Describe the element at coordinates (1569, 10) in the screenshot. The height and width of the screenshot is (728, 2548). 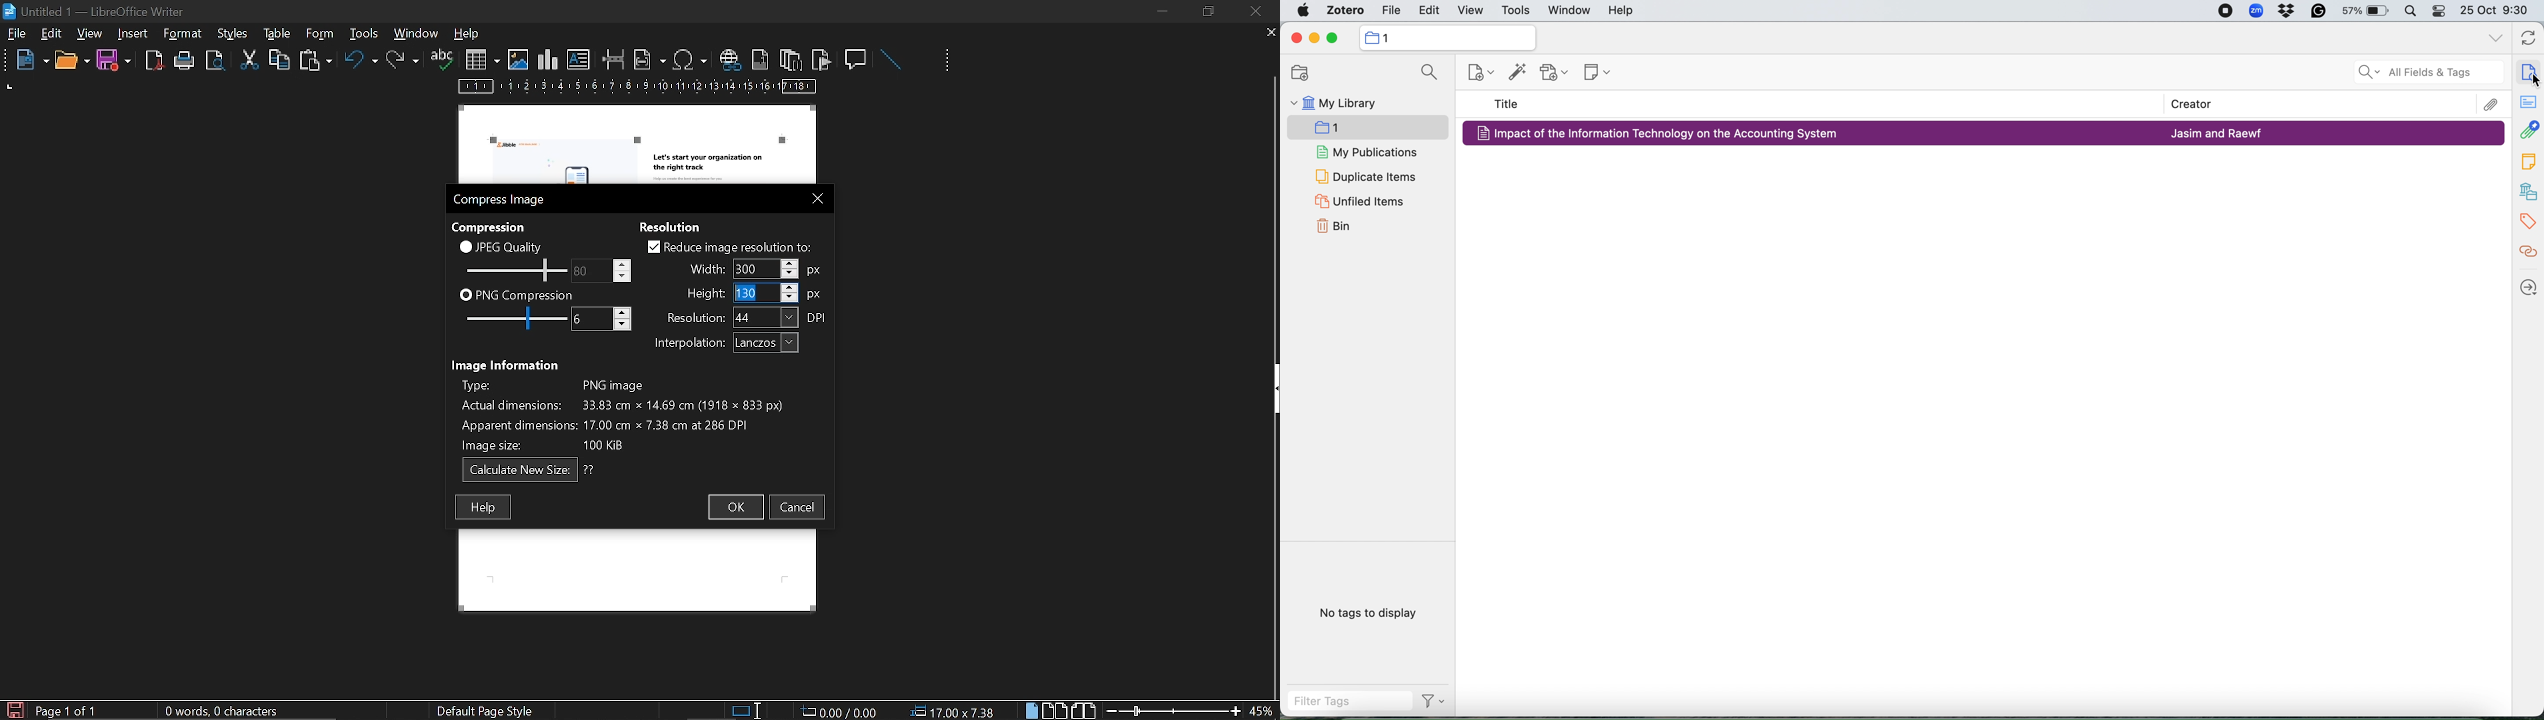
I see `window` at that location.